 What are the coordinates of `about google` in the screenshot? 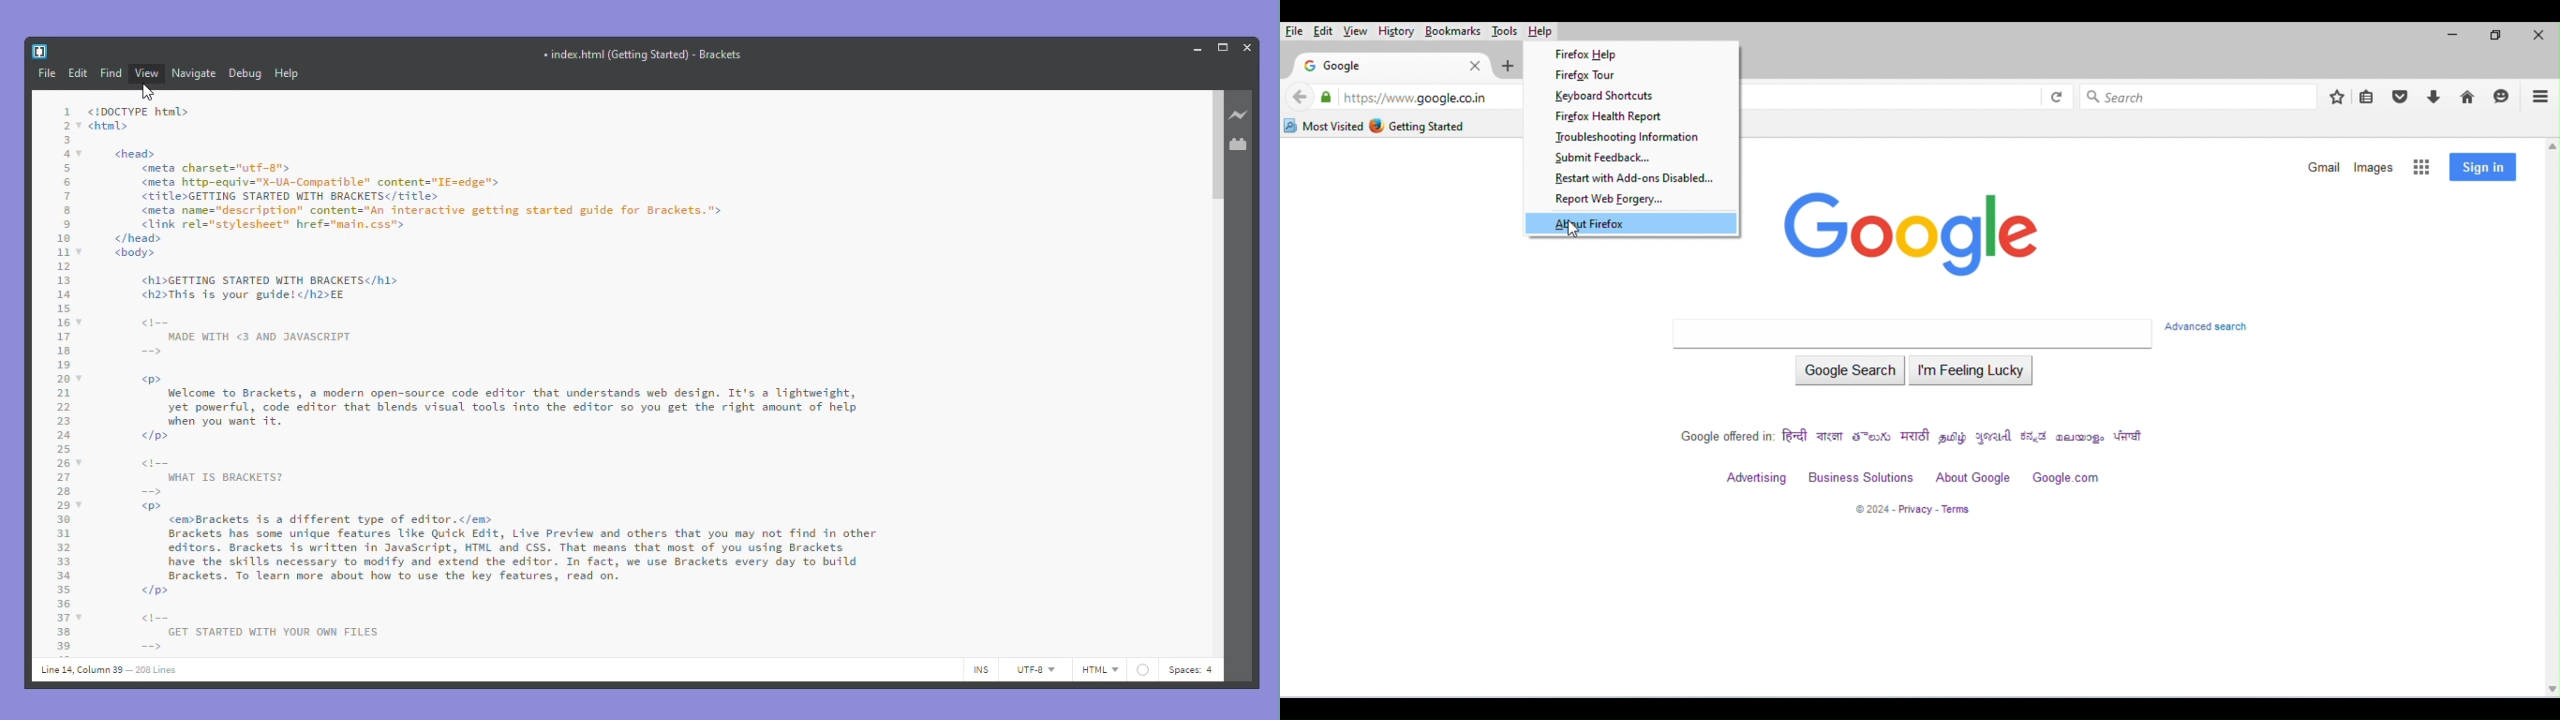 It's located at (1974, 478).